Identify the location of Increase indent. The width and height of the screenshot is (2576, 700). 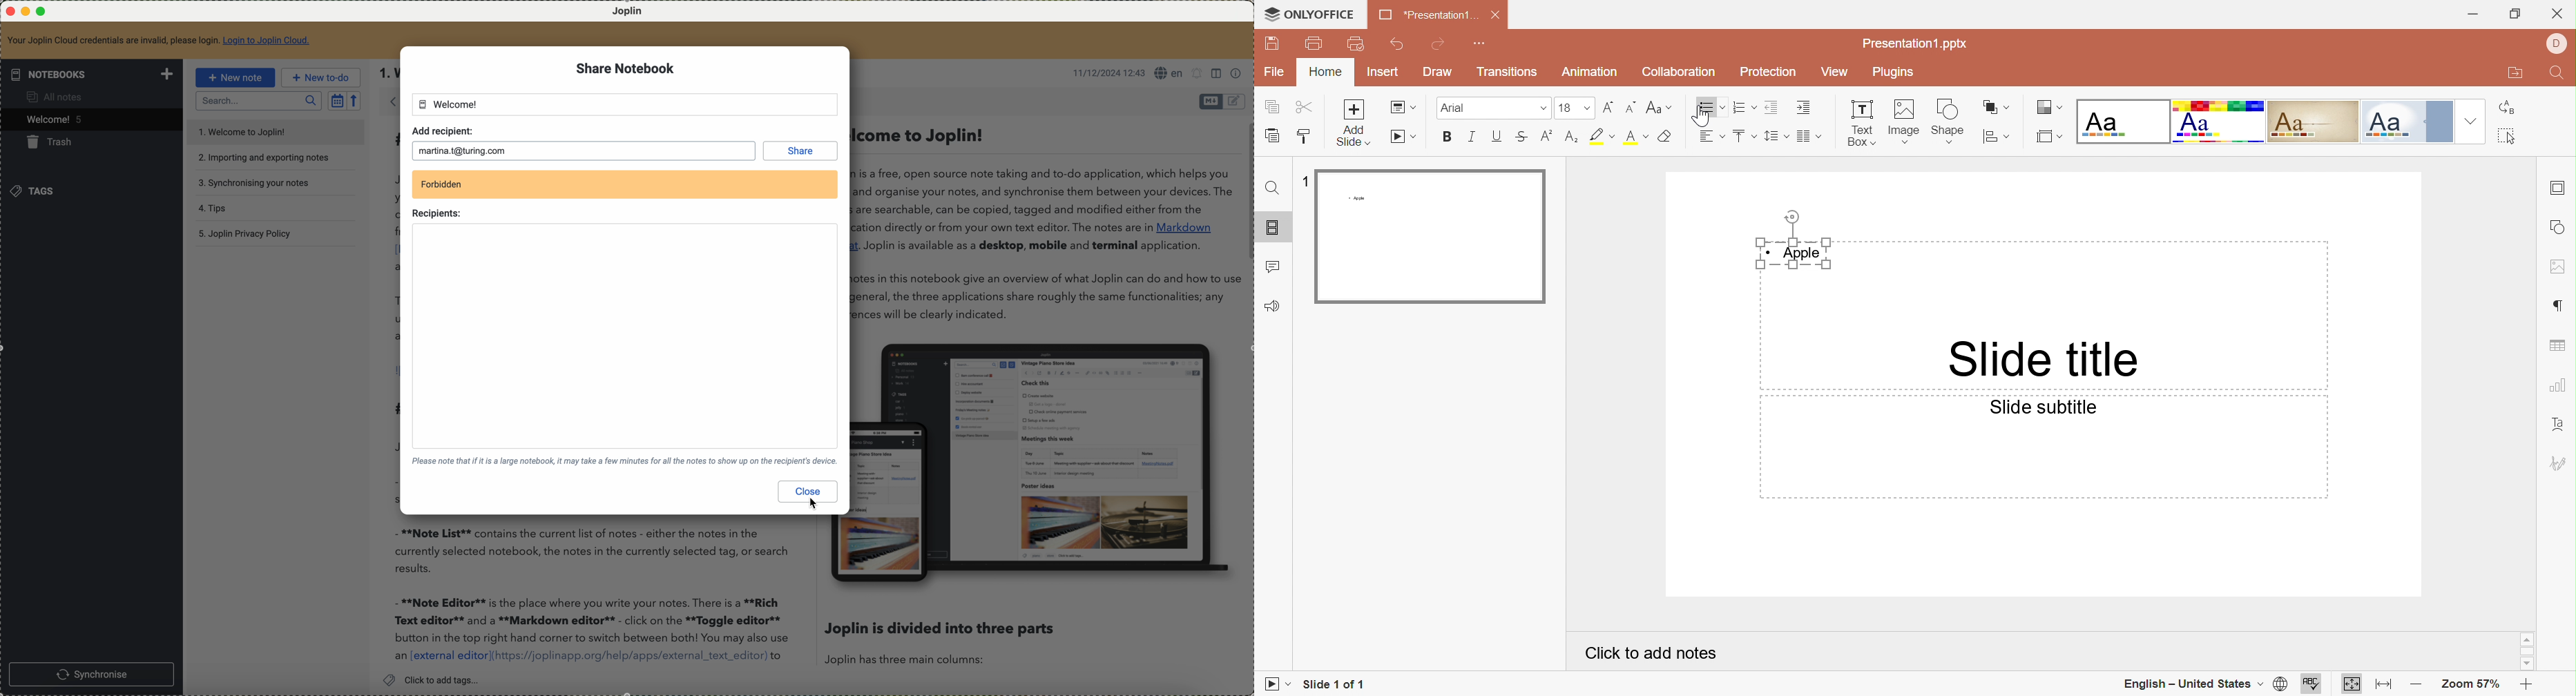
(1804, 108).